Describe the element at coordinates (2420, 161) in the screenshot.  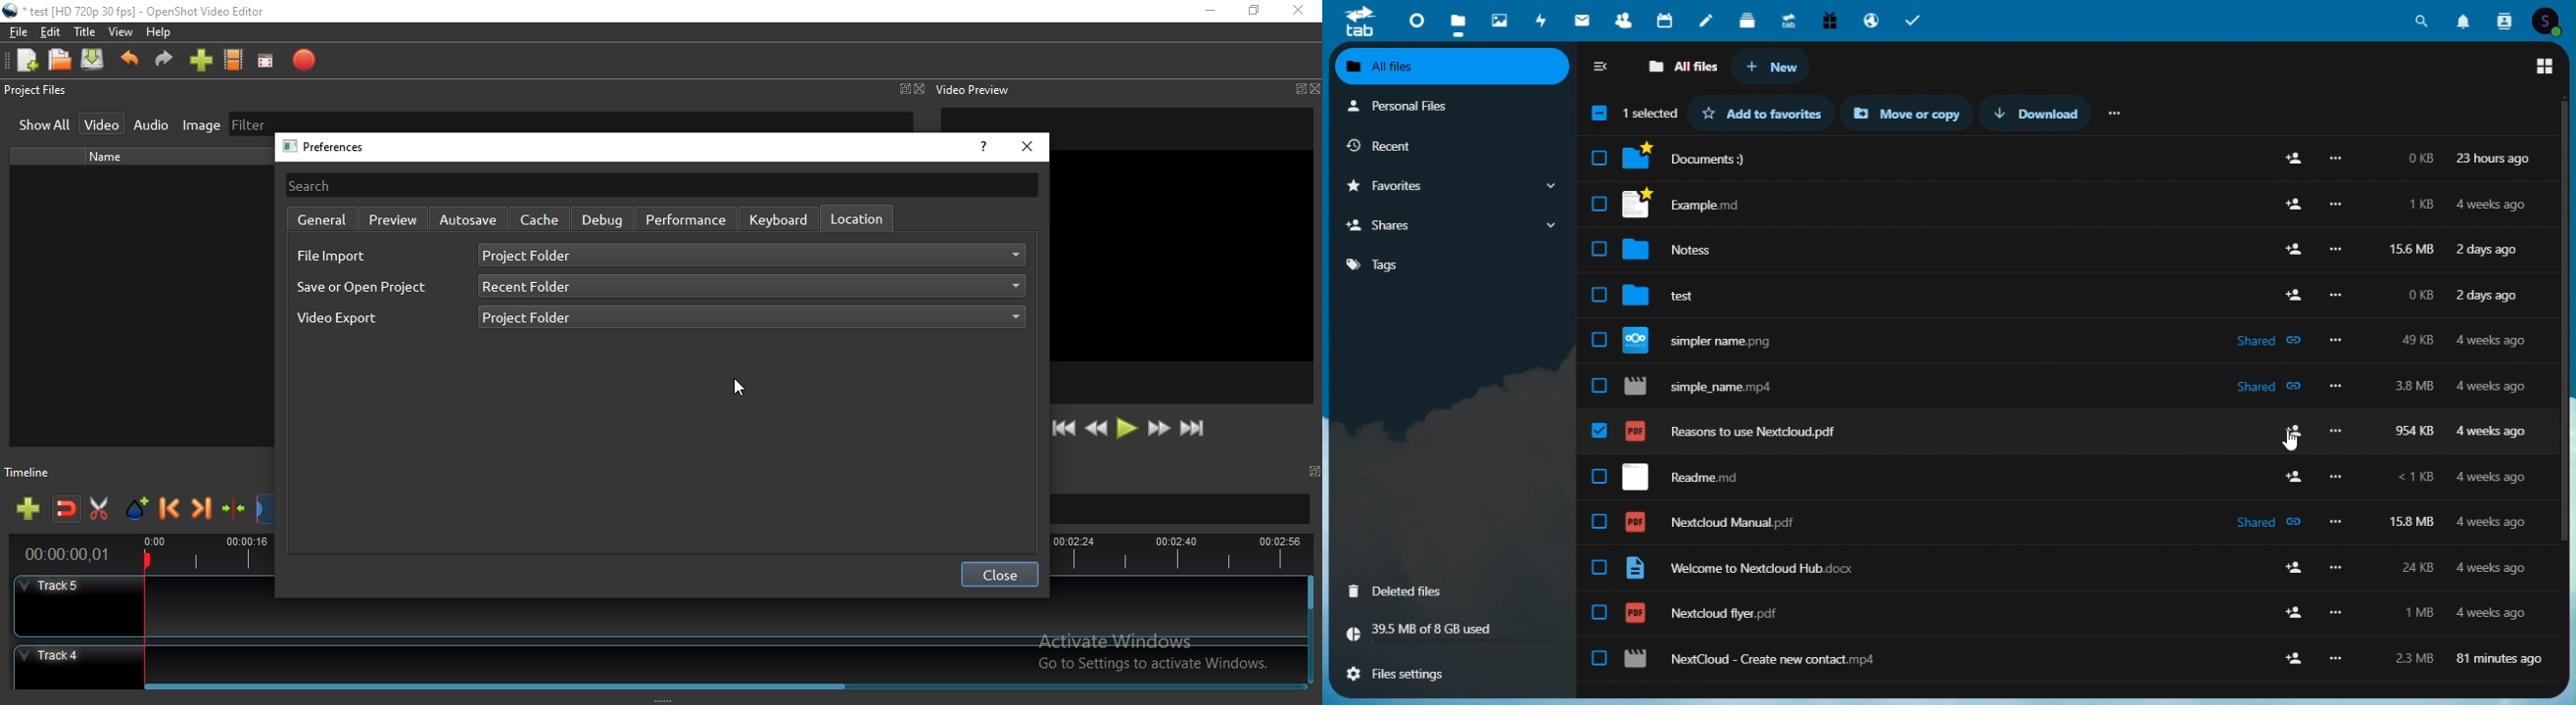
I see `0kb` at that location.